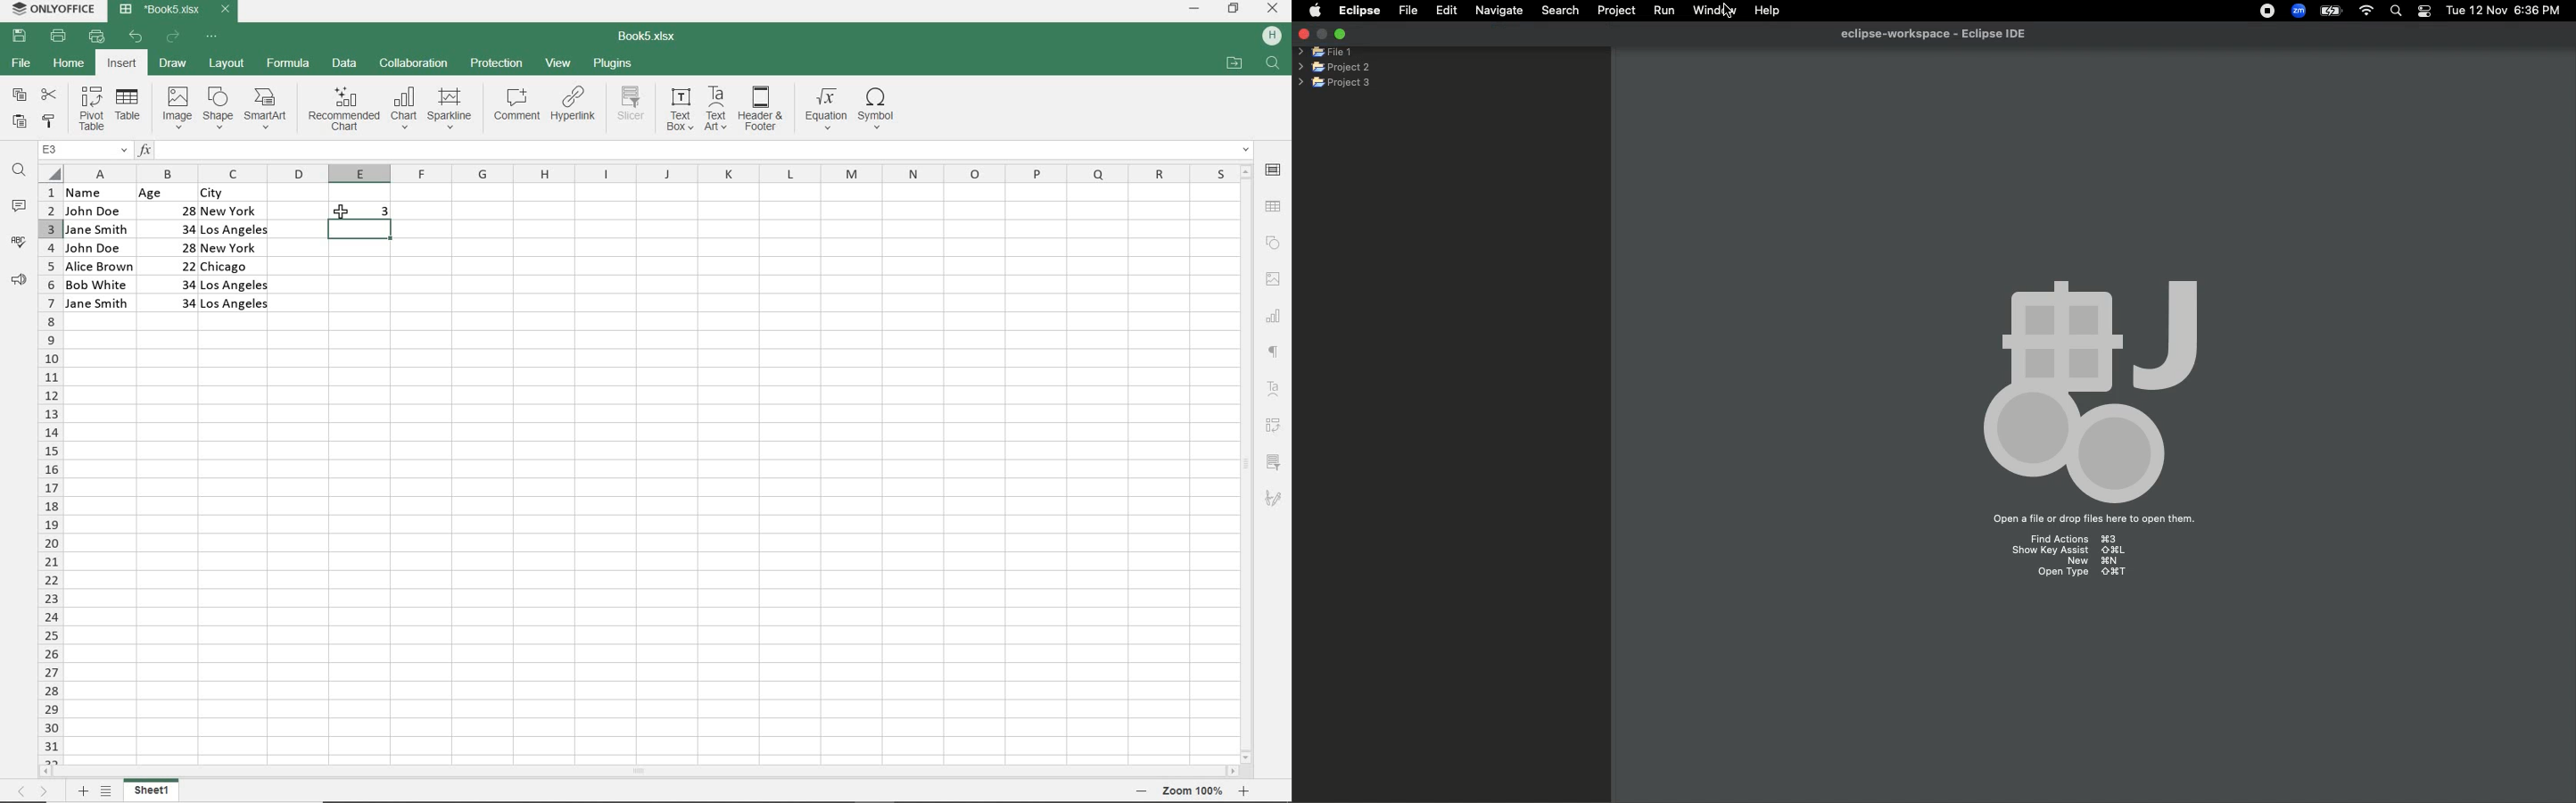 This screenshot has height=812, width=2576. Describe the element at coordinates (227, 64) in the screenshot. I see `LAYOUT` at that location.